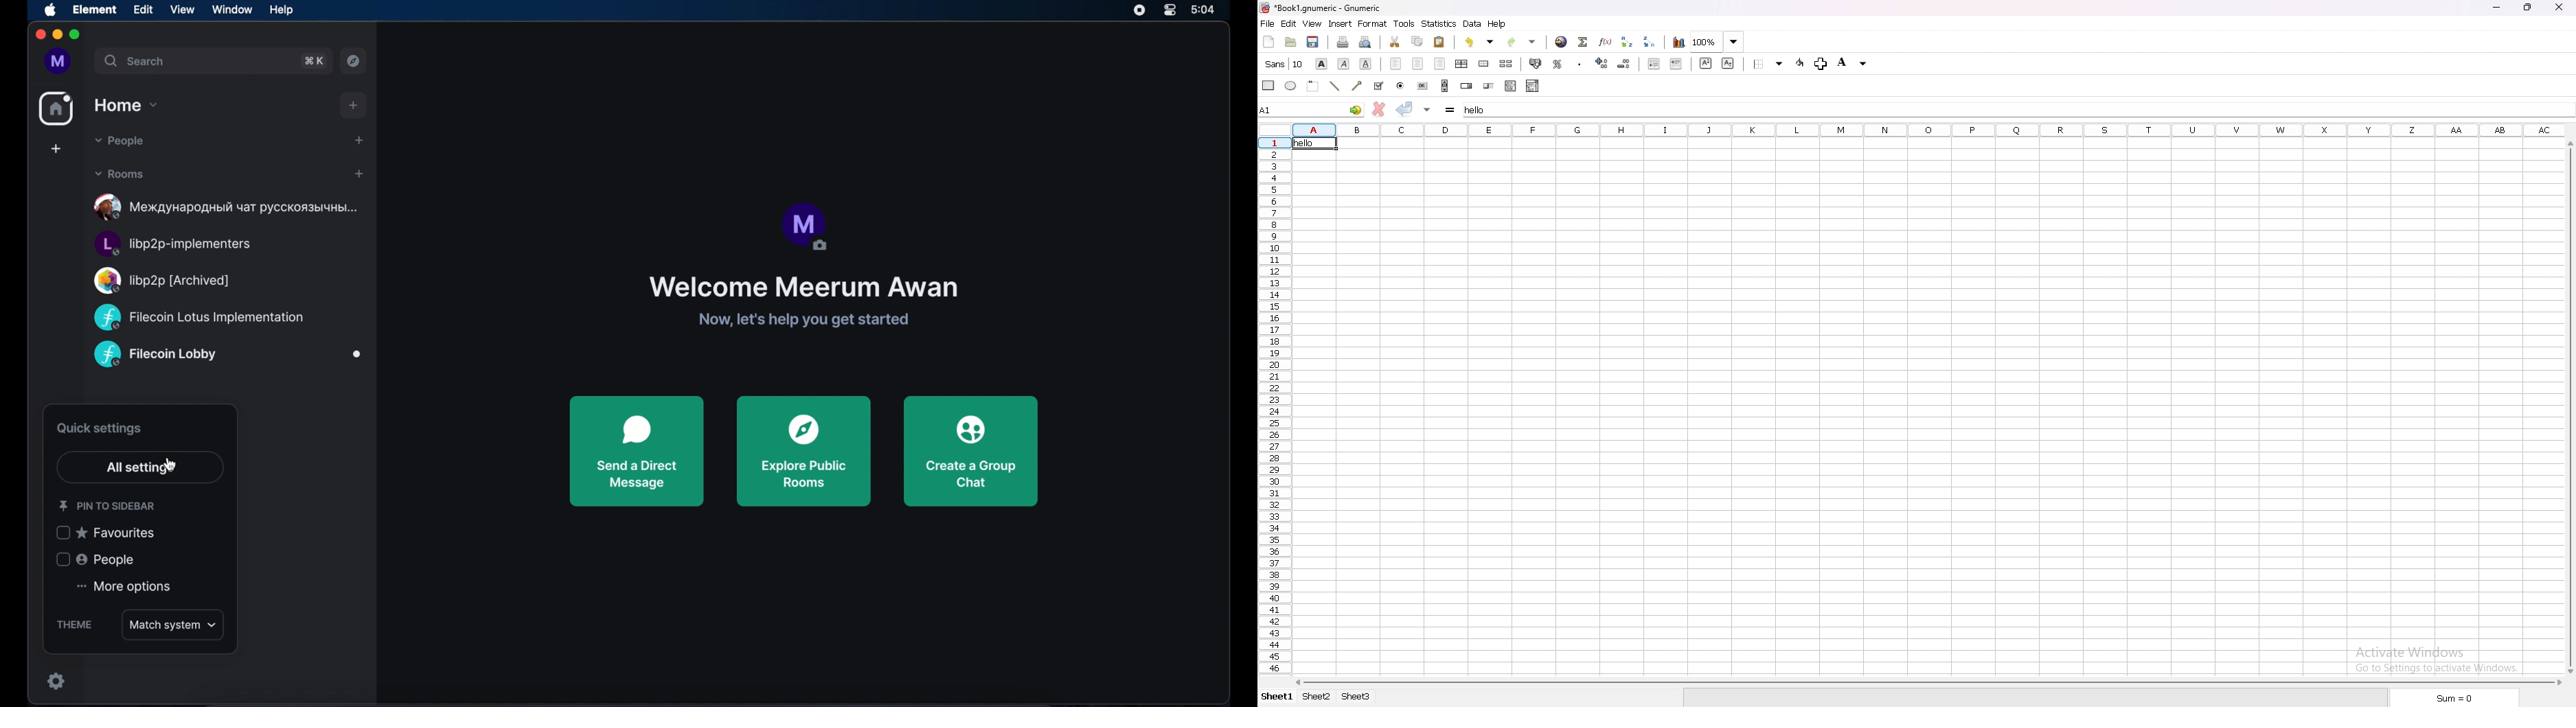 Image resolution: width=2576 pixels, height=728 pixels. Describe the element at coordinates (107, 506) in the screenshot. I see `pin to sidebar` at that location.